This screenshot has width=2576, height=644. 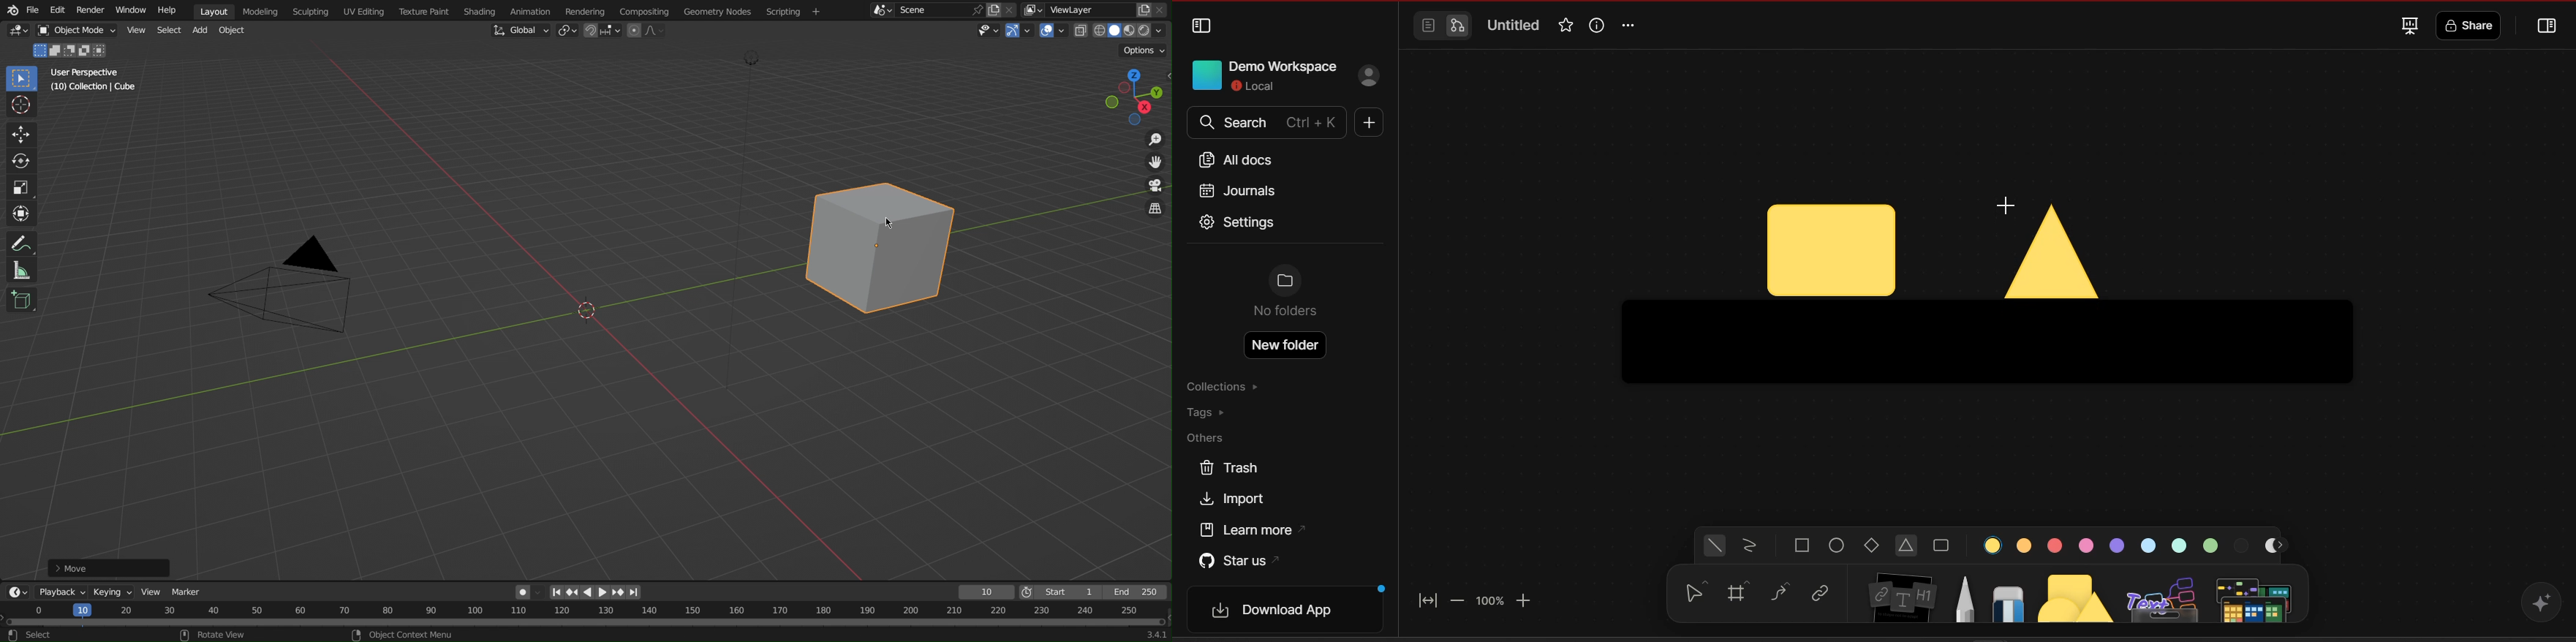 I want to click on Camera View, so click(x=1154, y=188).